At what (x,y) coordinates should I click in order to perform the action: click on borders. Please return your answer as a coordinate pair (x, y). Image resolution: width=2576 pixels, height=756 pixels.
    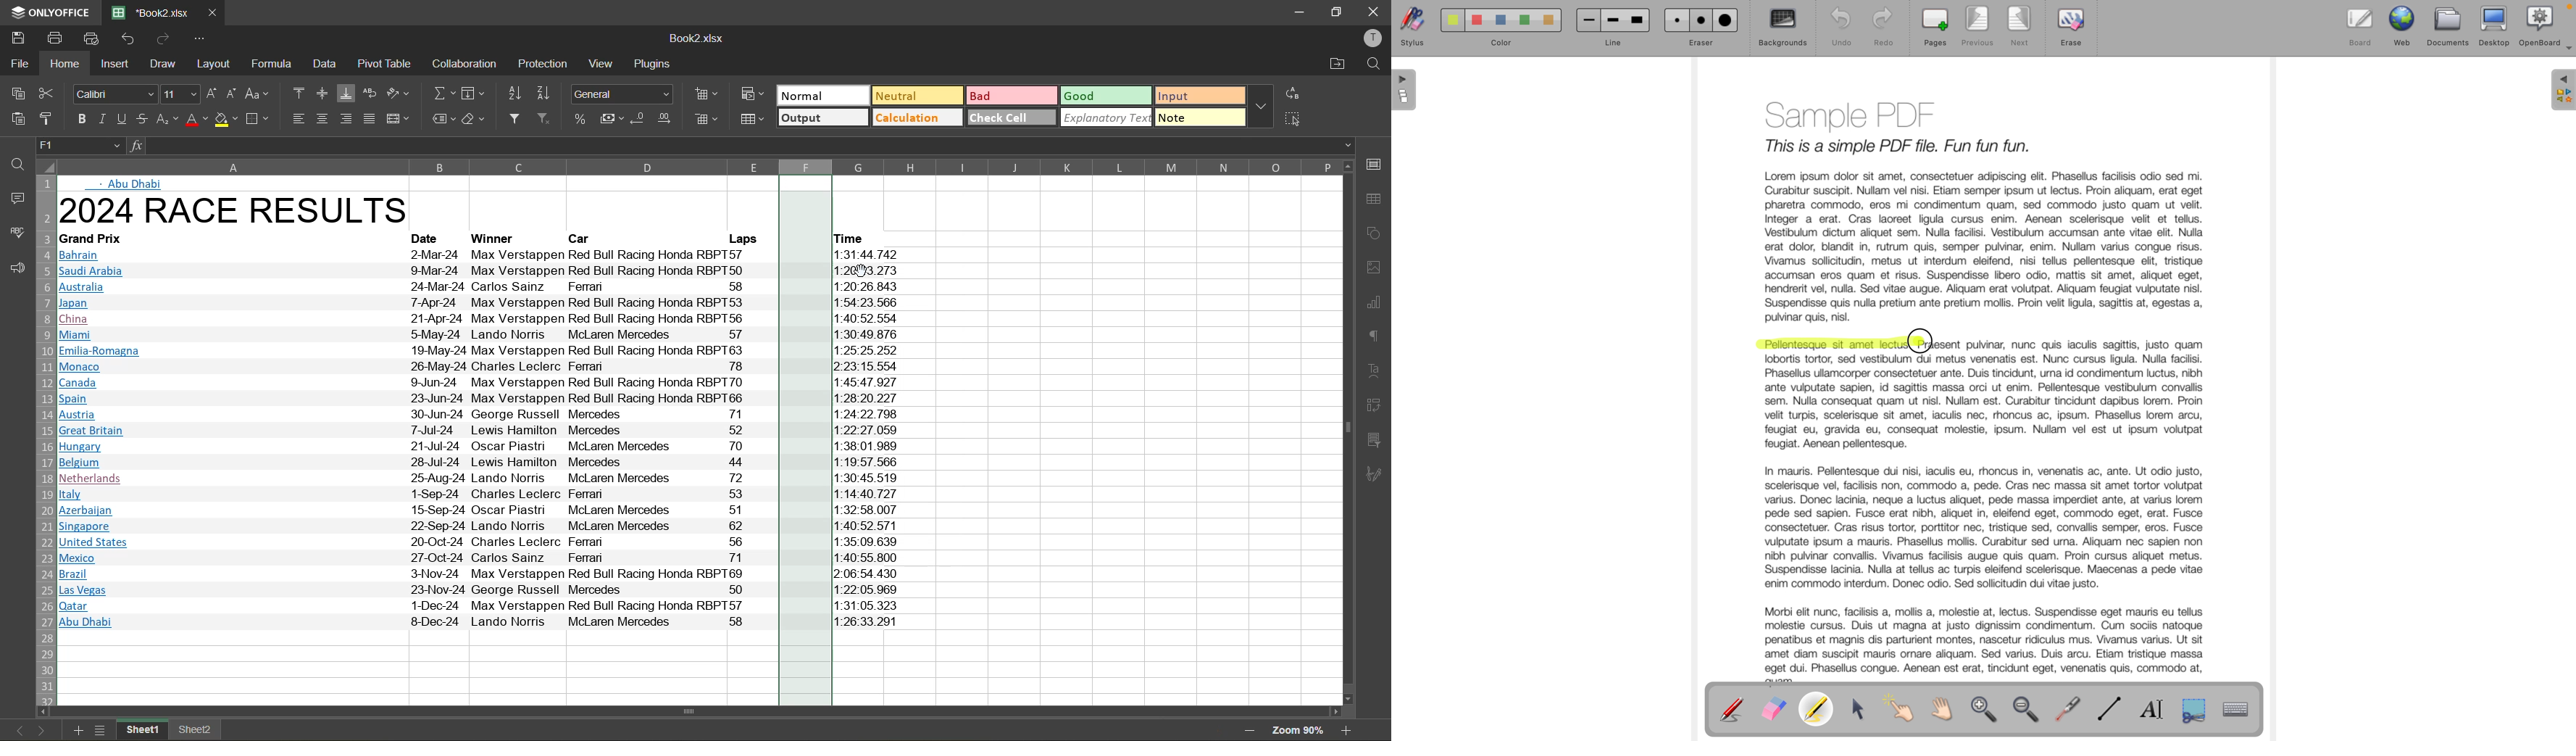
    Looking at the image, I should click on (260, 119).